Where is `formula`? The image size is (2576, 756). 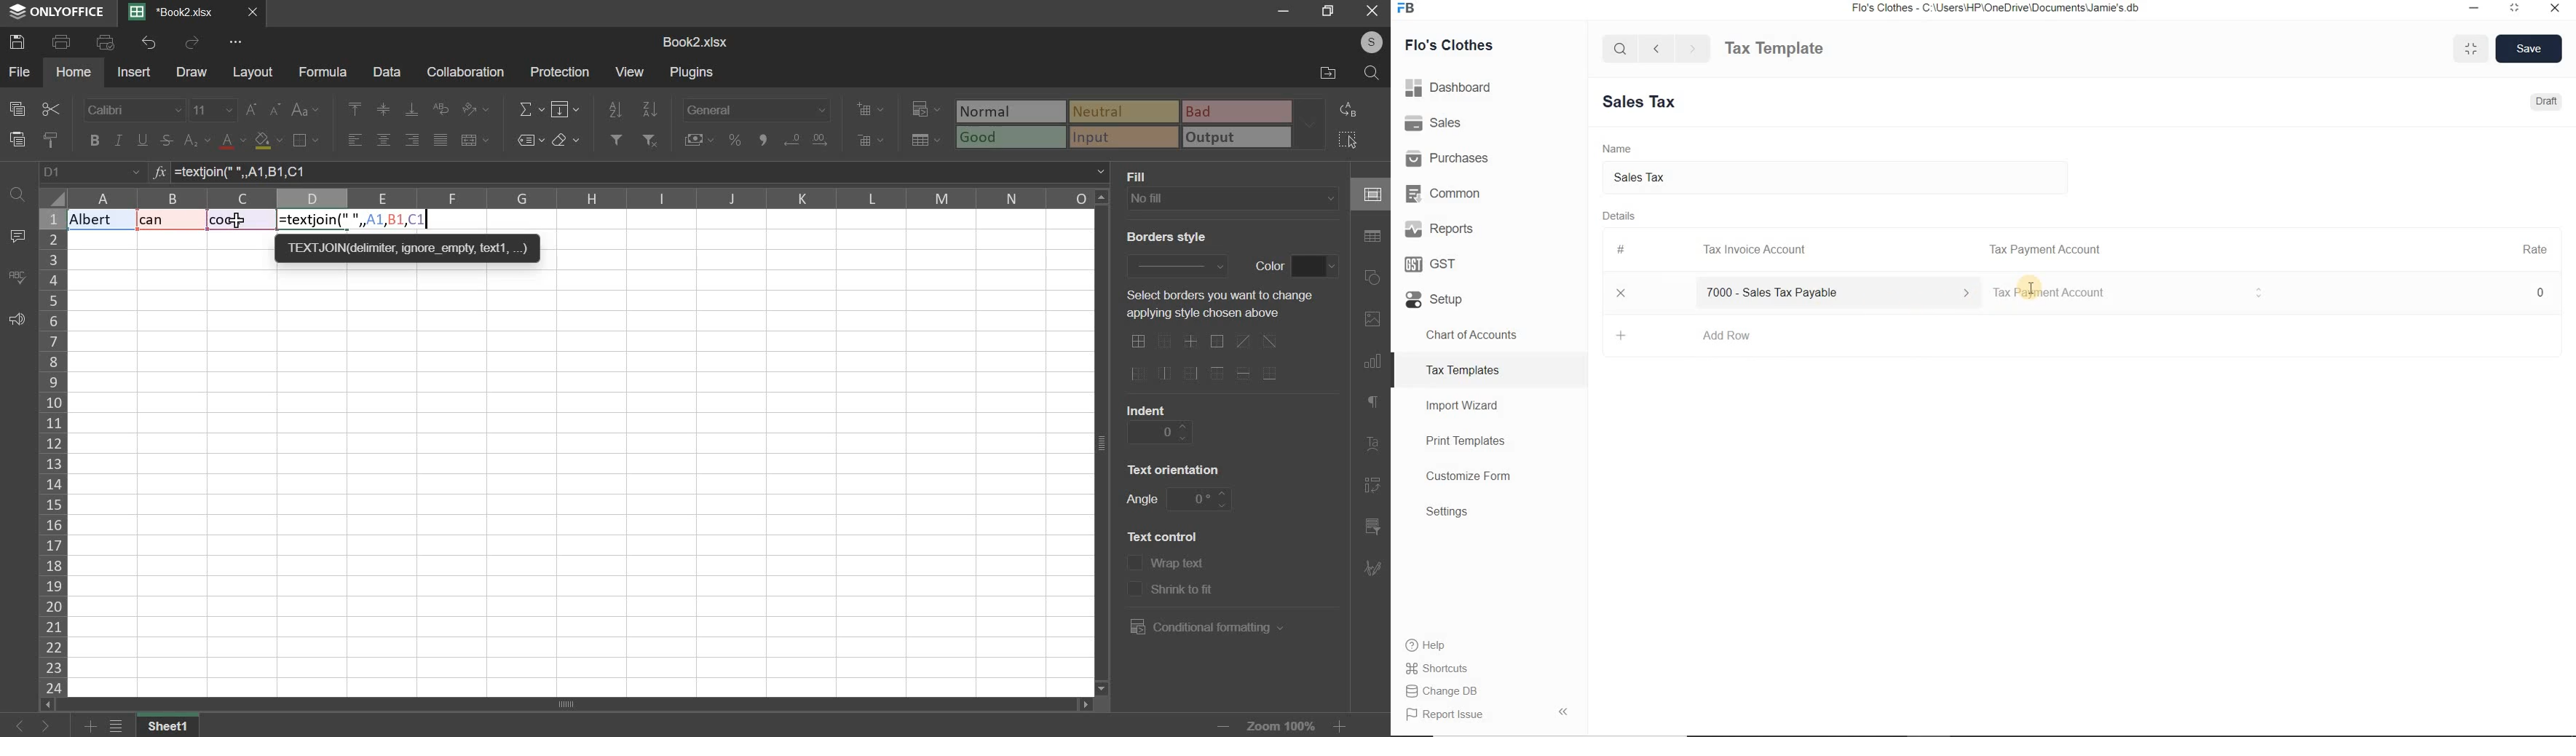
formula is located at coordinates (157, 173).